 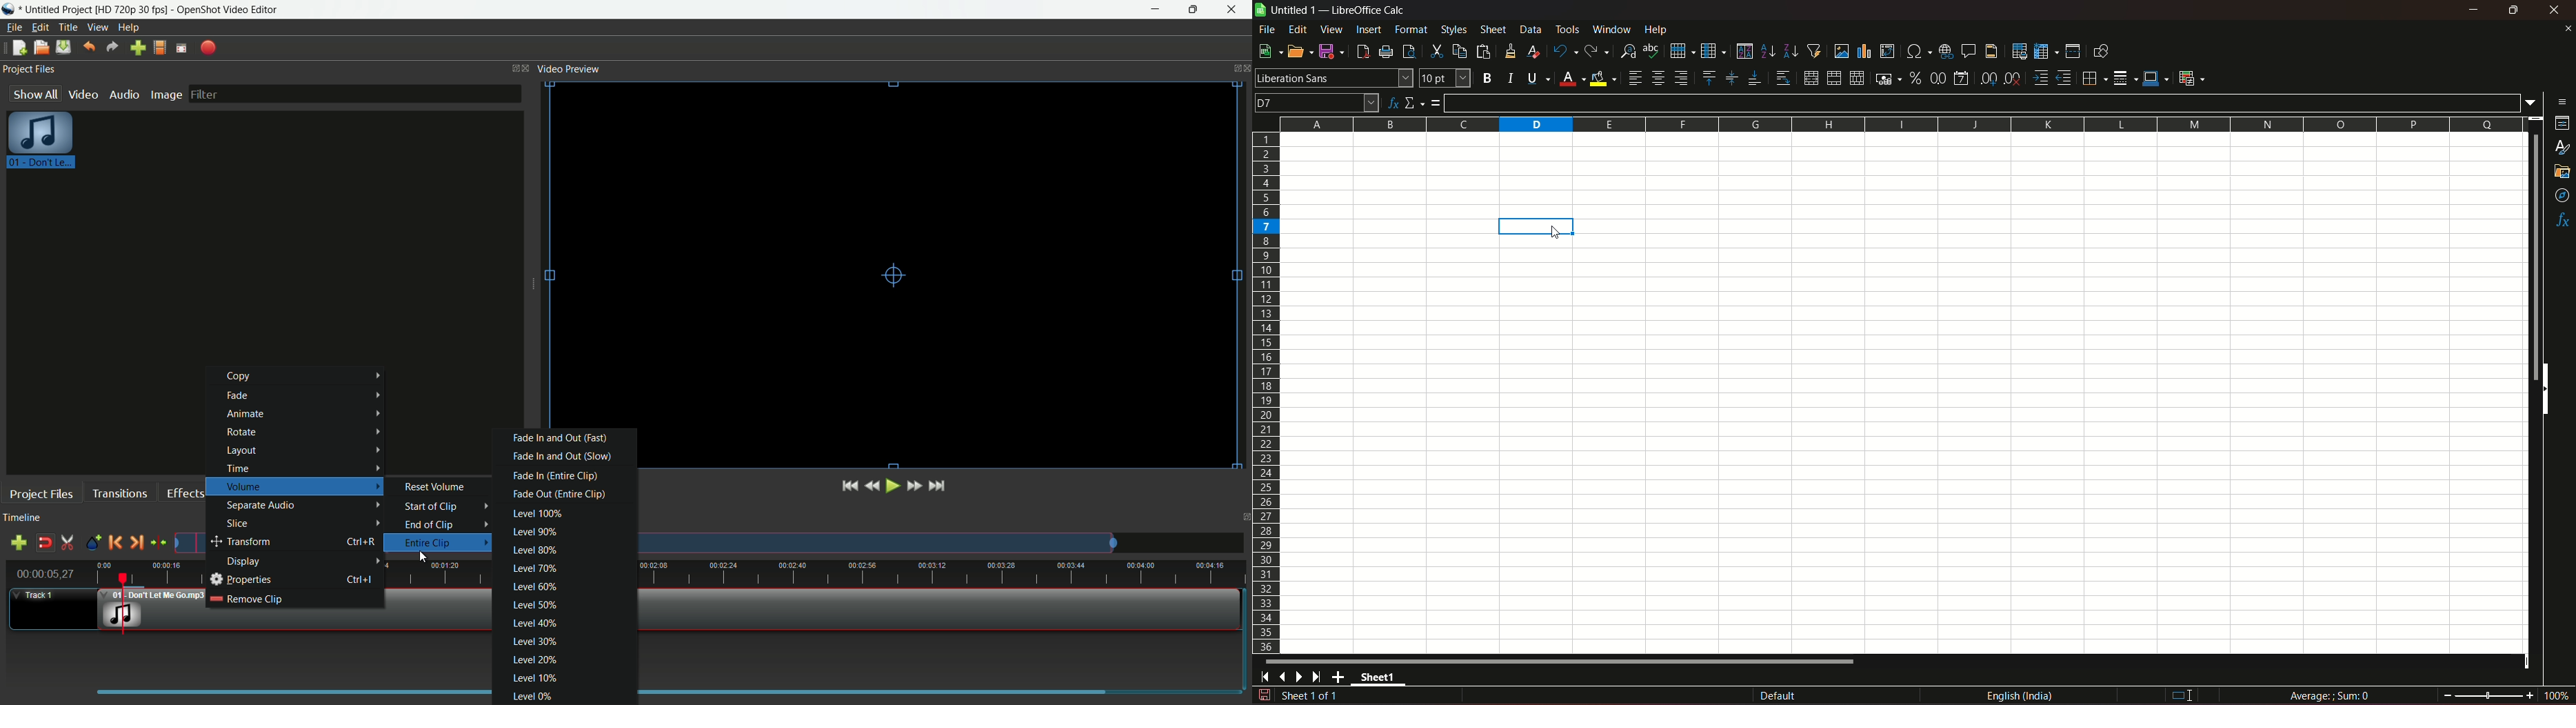 What do you see at coordinates (896, 254) in the screenshot?
I see `video preview` at bounding box center [896, 254].